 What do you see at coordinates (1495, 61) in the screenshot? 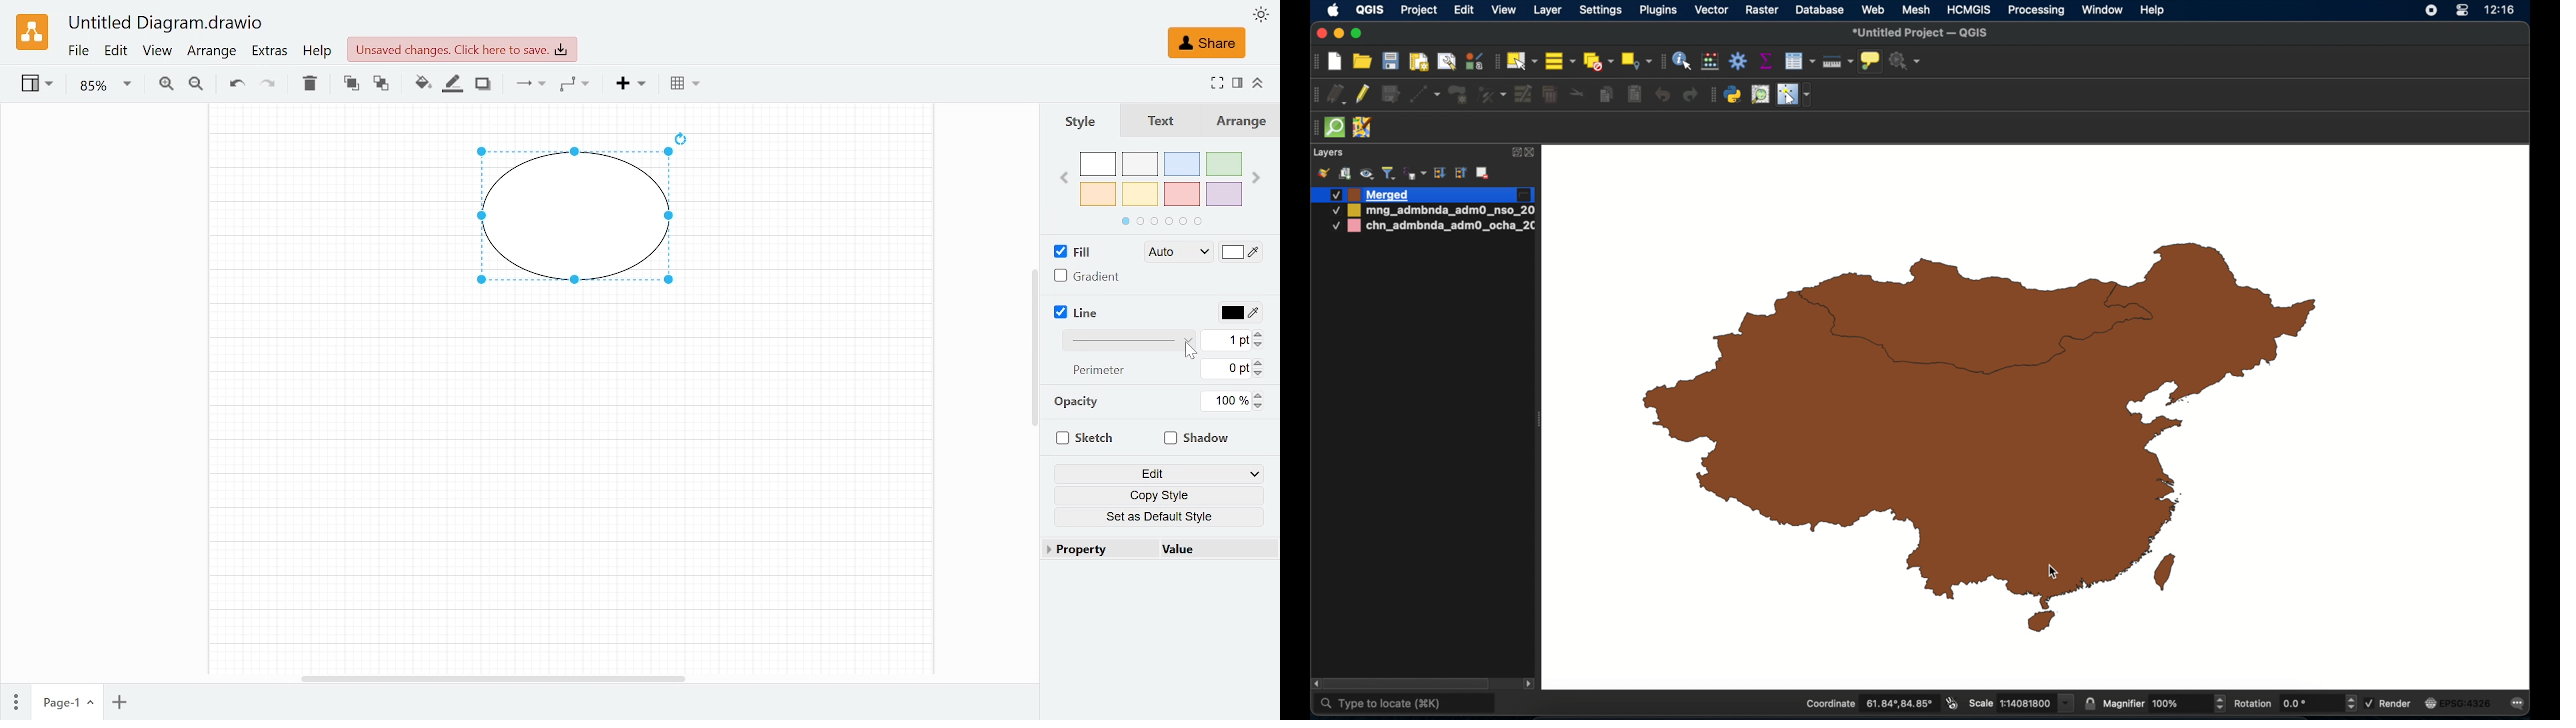
I see `selection toolbar` at bounding box center [1495, 61].